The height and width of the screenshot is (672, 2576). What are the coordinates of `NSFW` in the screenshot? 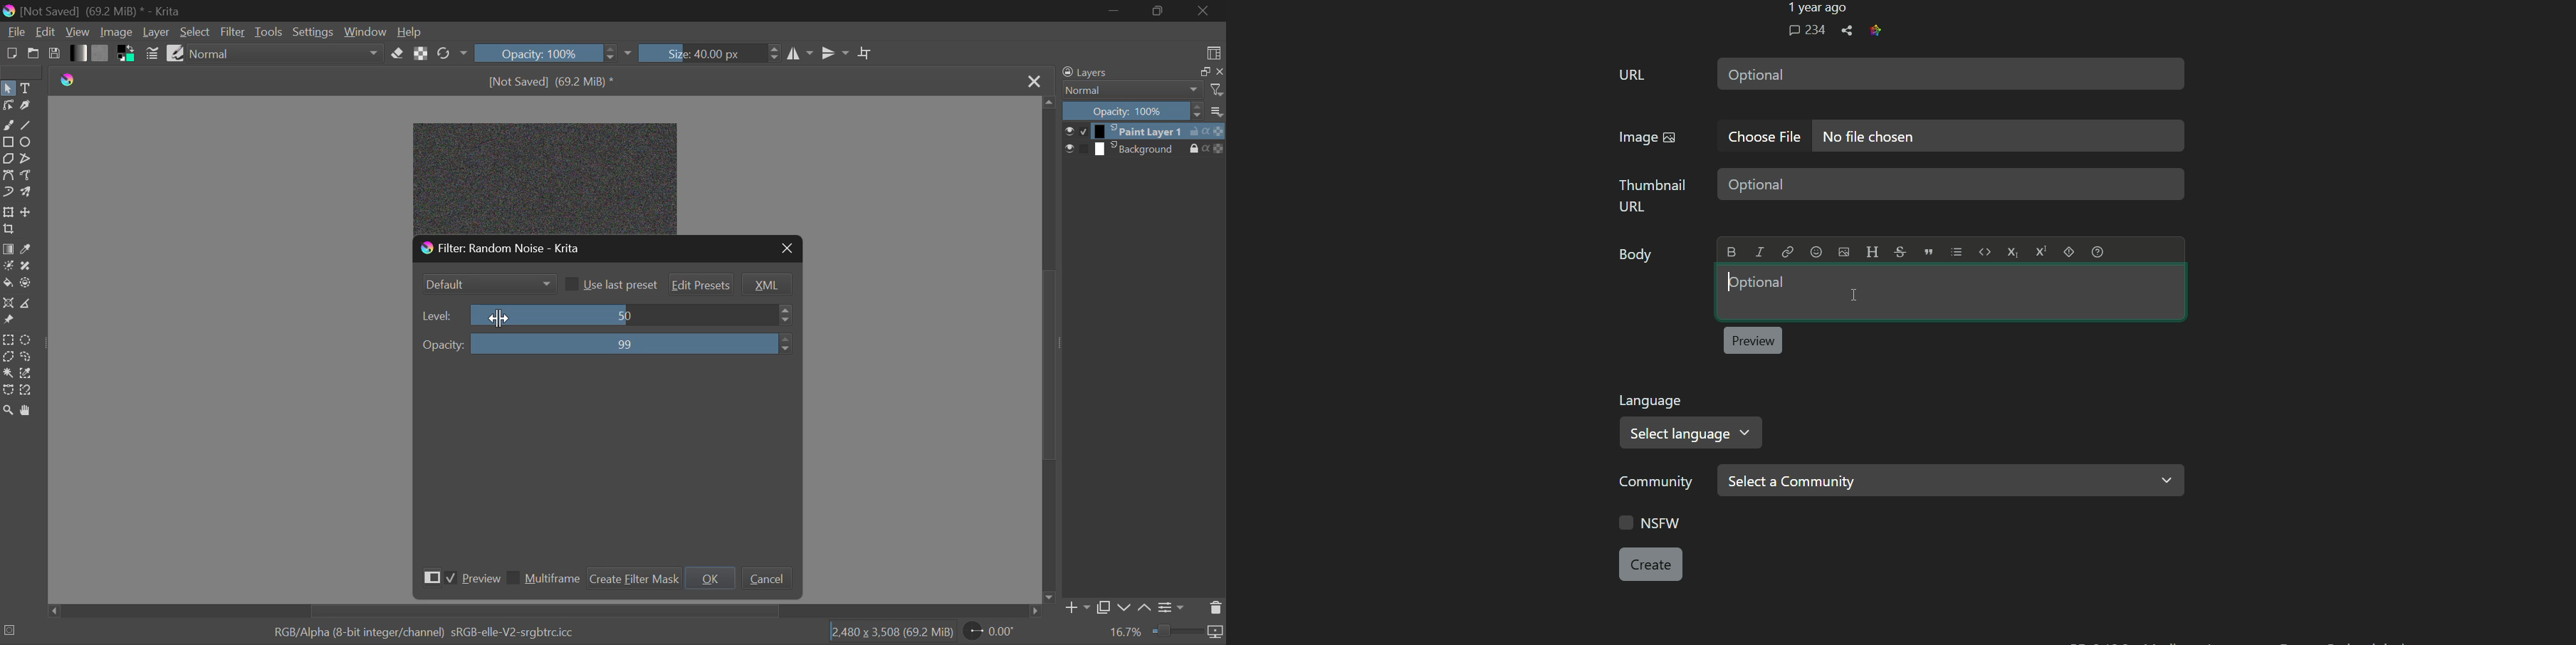 It's located at (1653, 525).